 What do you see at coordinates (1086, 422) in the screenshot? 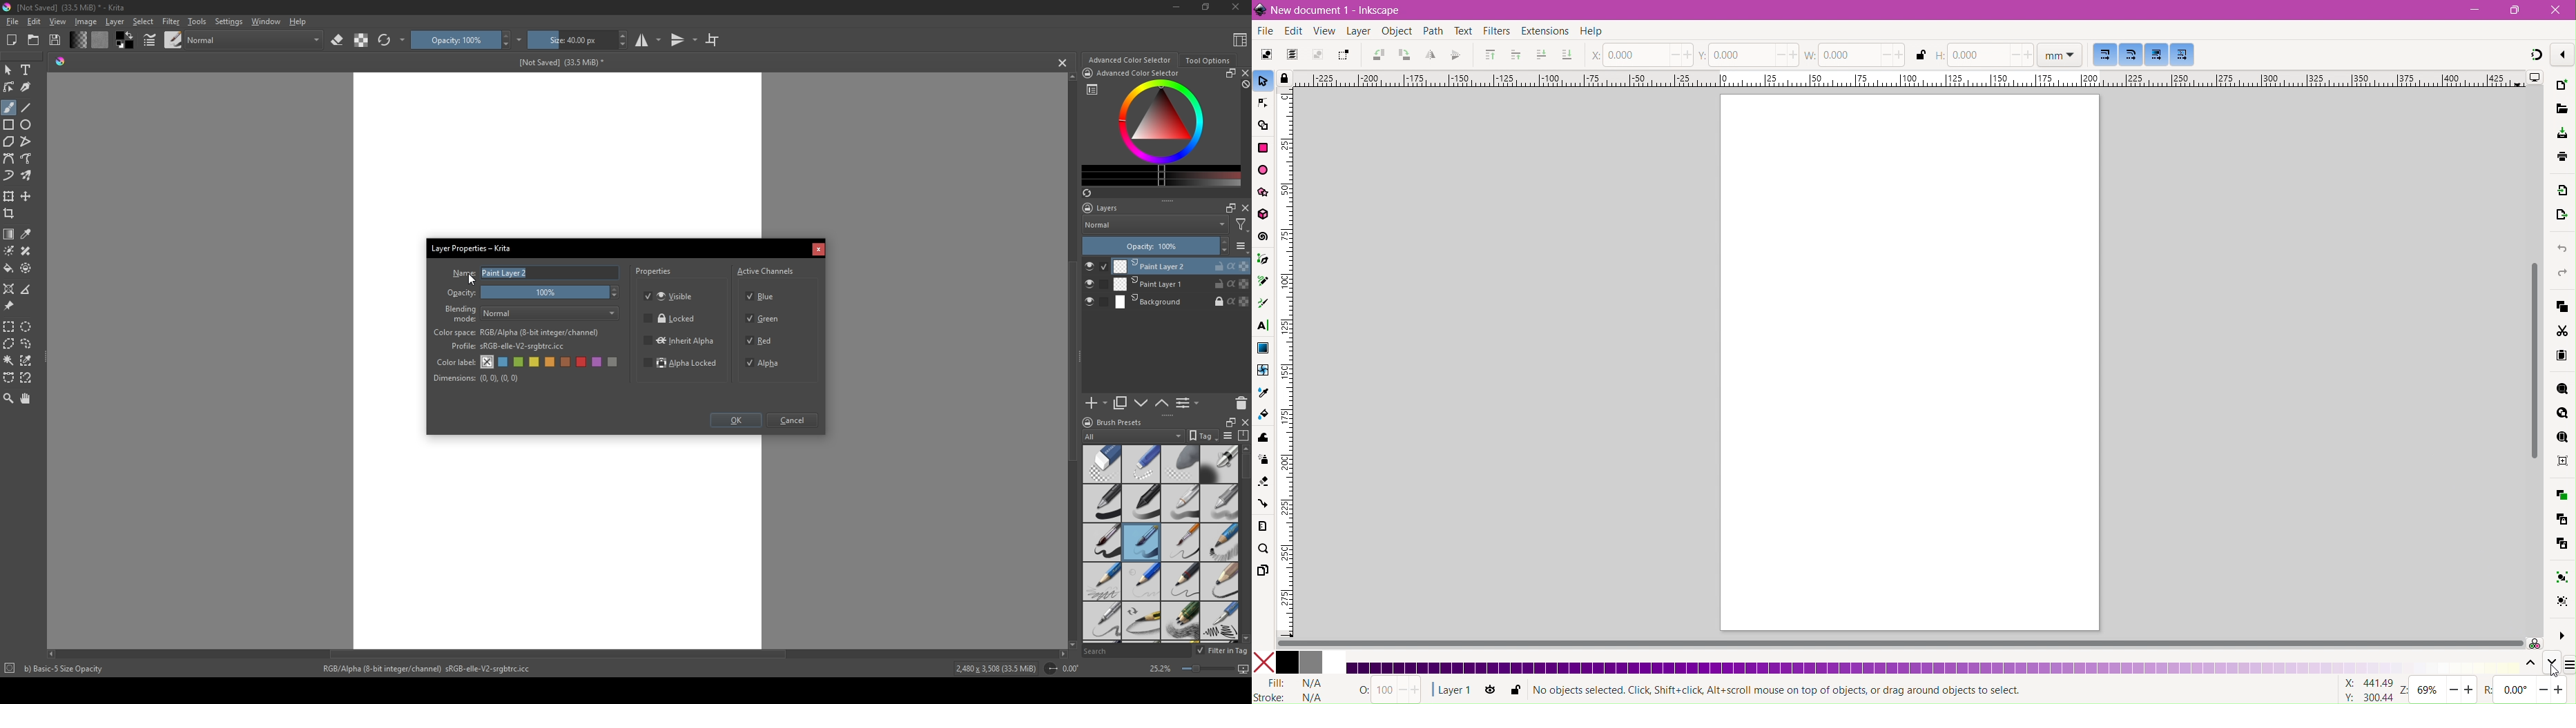
I see `logo` at bounding box center [1086, 422].